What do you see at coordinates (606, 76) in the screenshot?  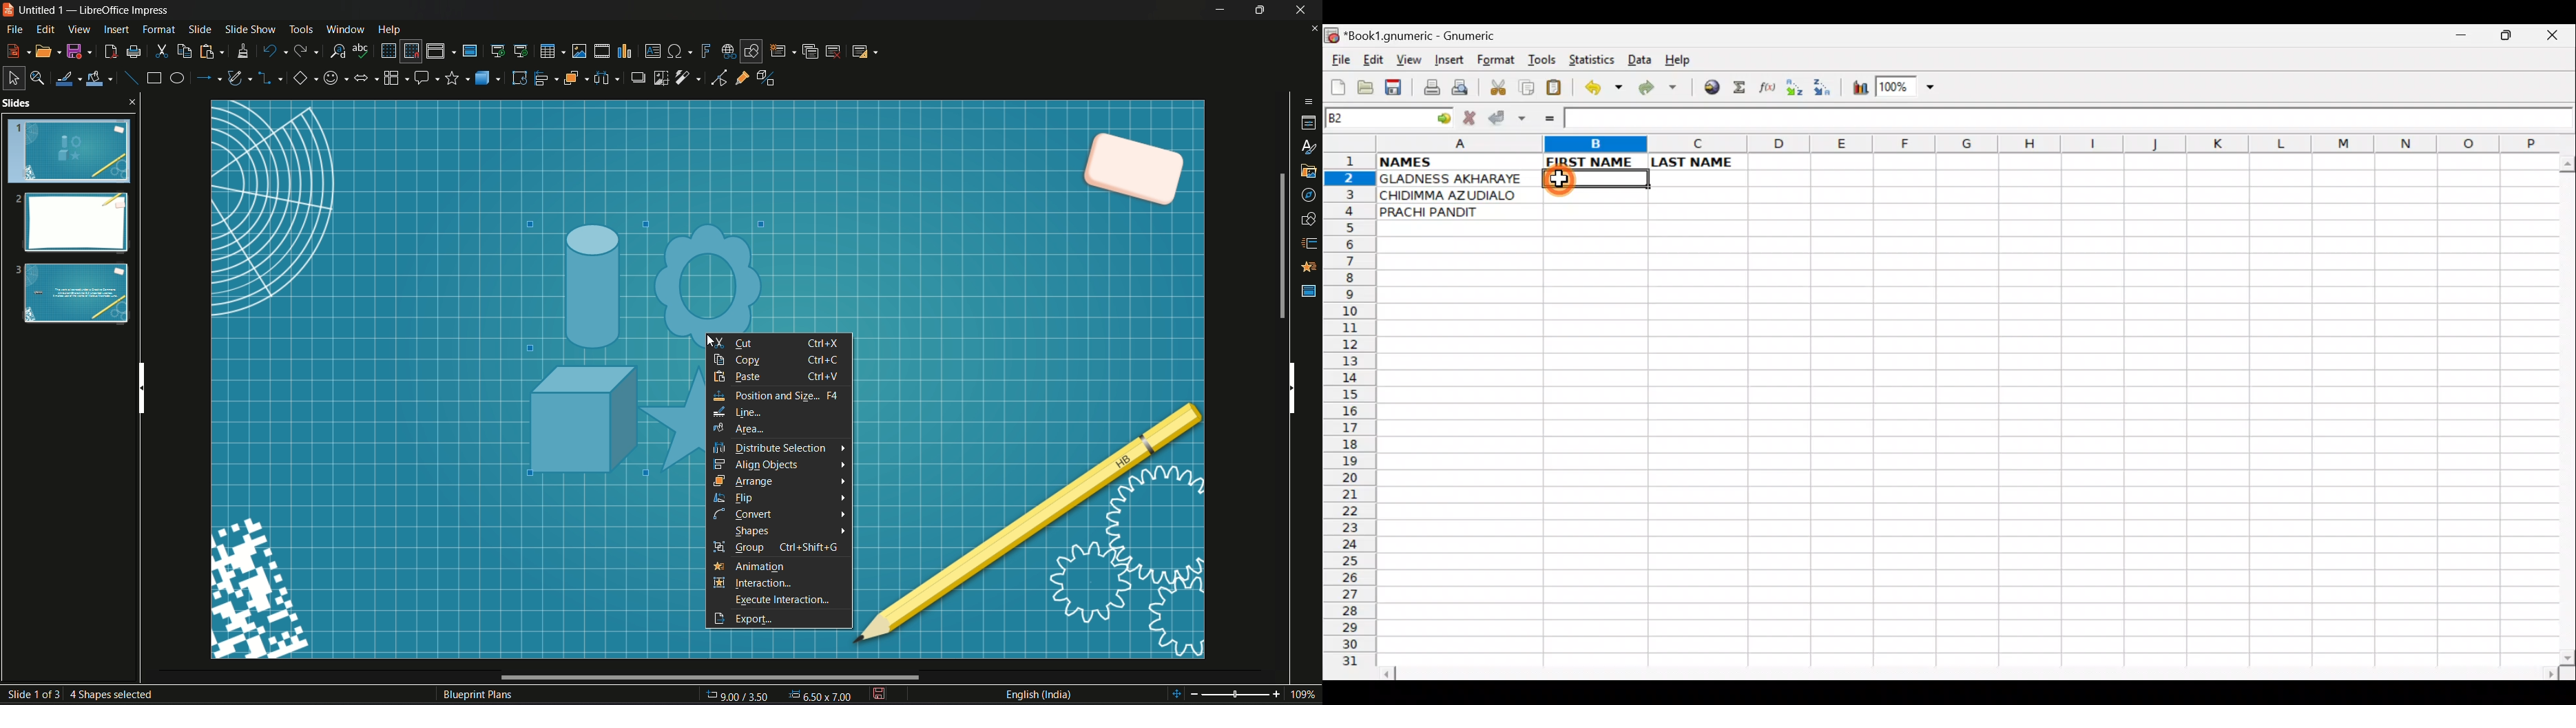 I see `select image` at bounding box center [606, 76].